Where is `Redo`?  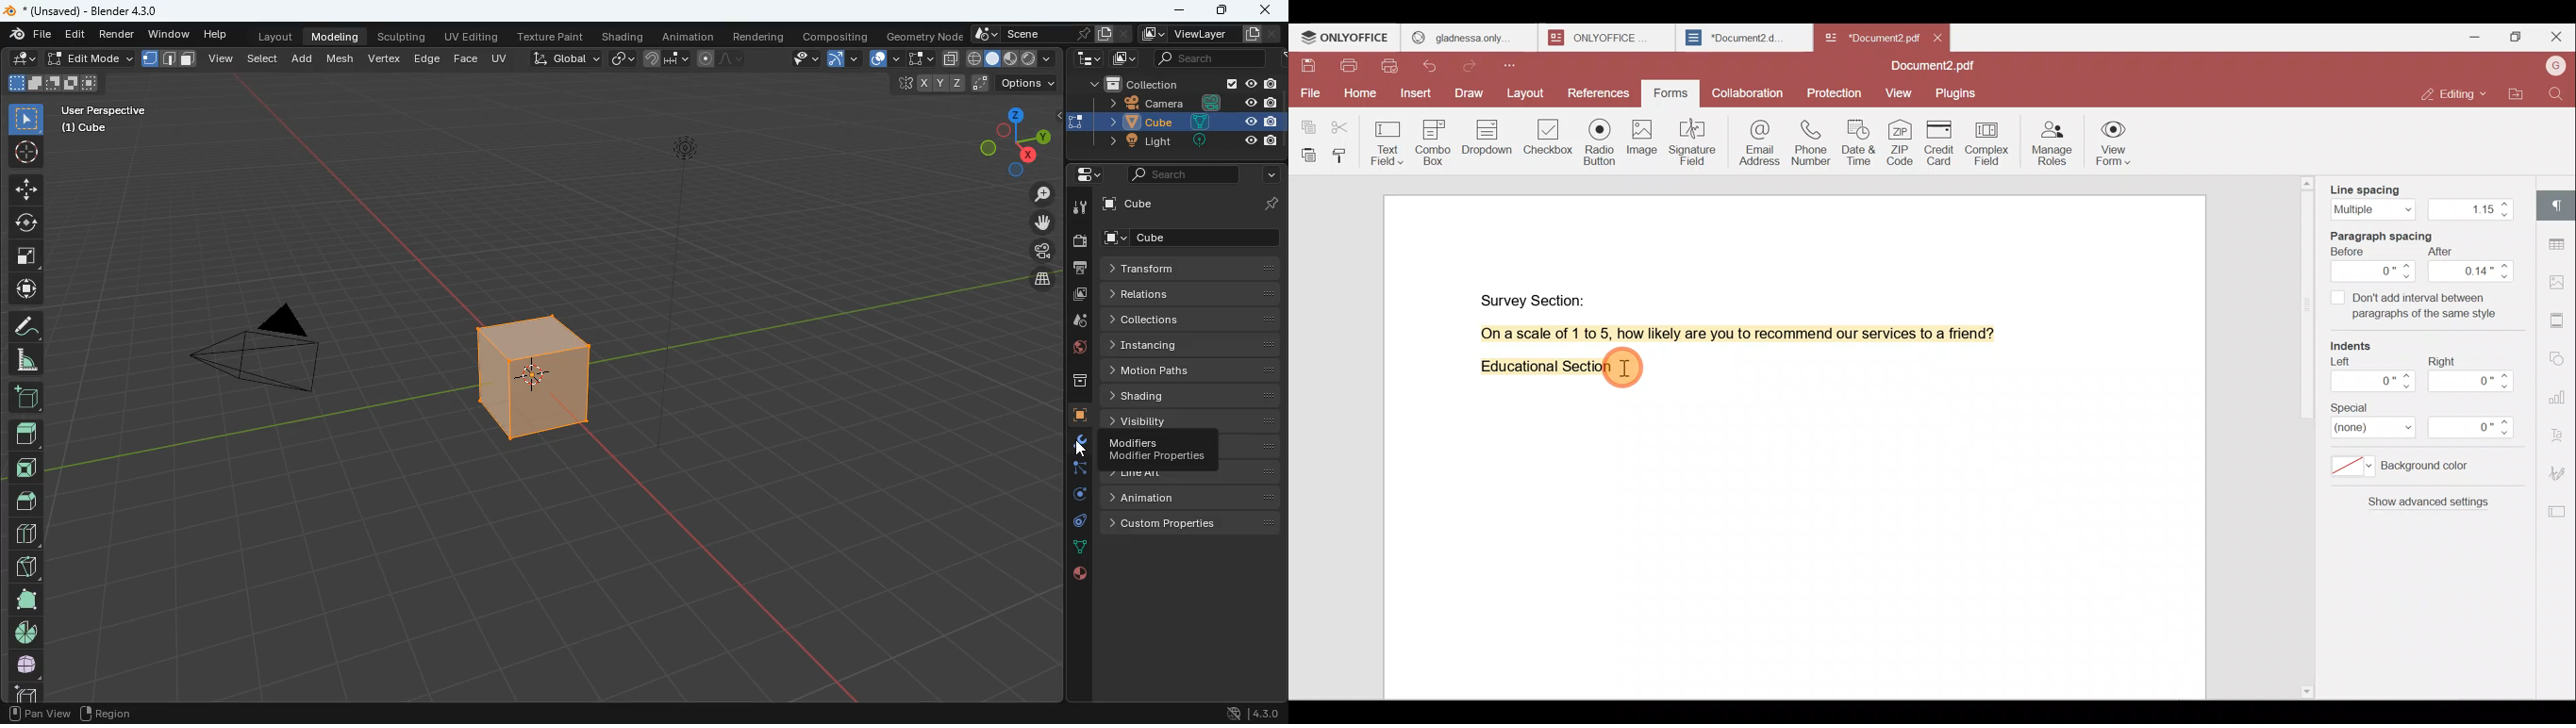
Redo is located at coordinates (1474, 66).